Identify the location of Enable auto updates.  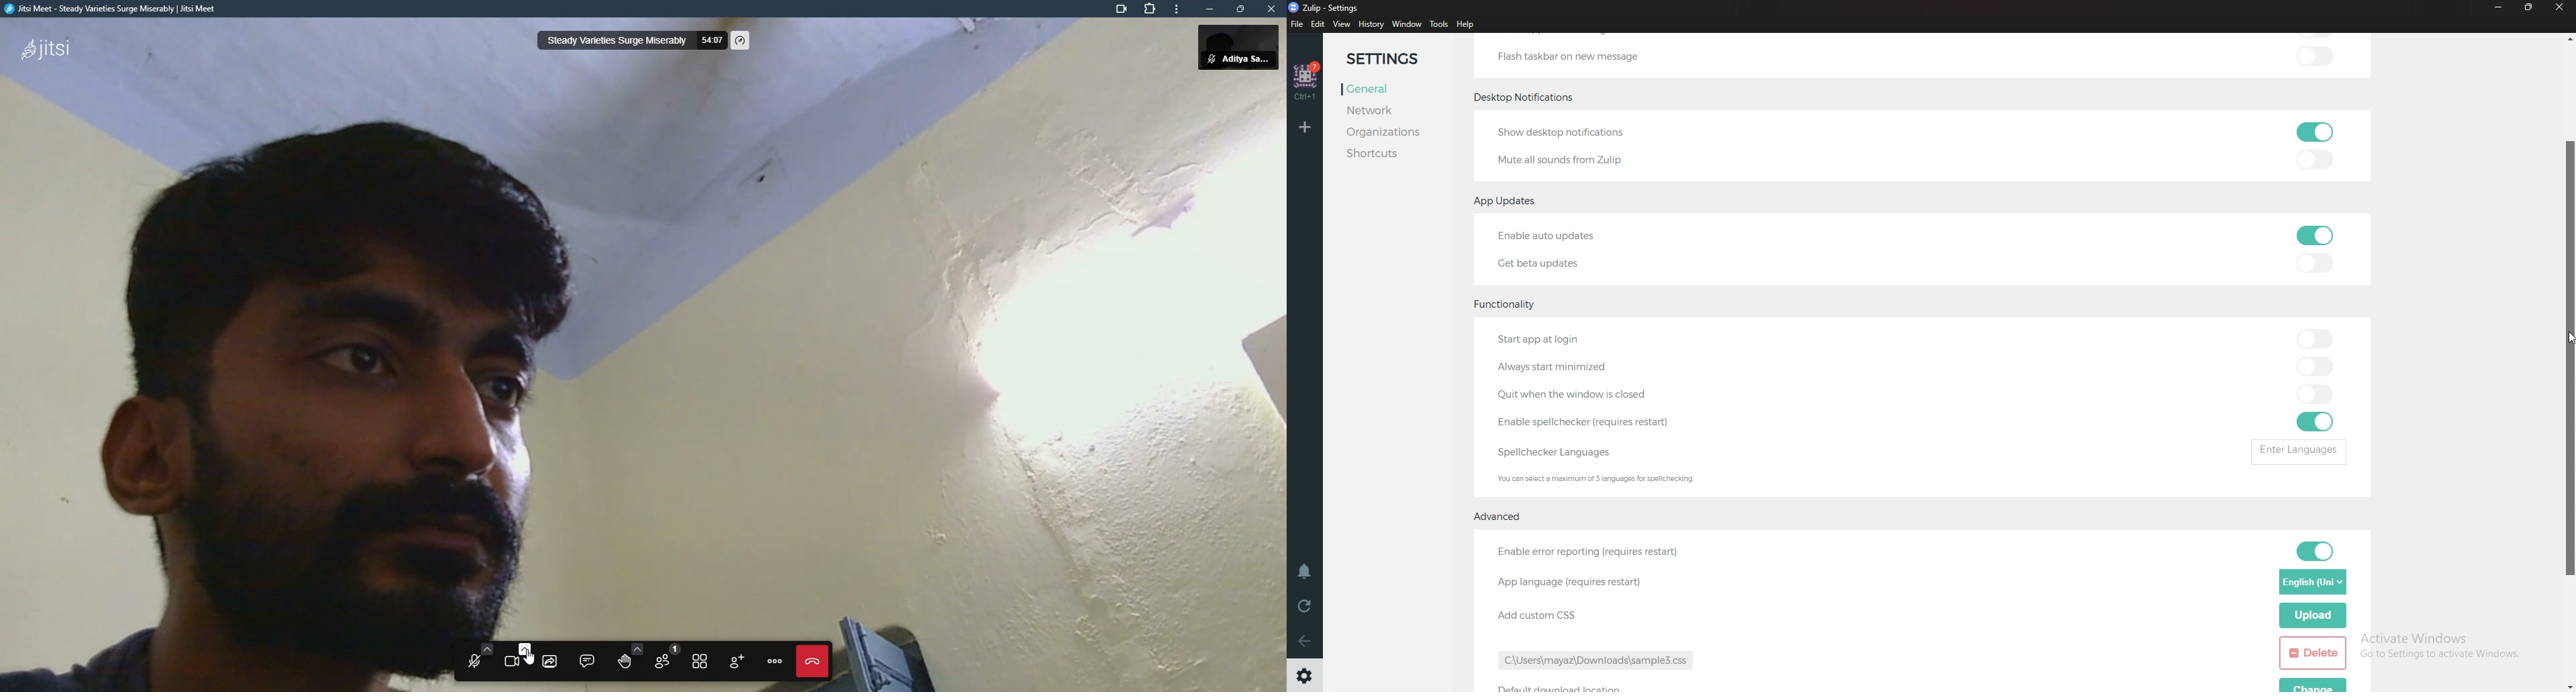
(1571, 236).